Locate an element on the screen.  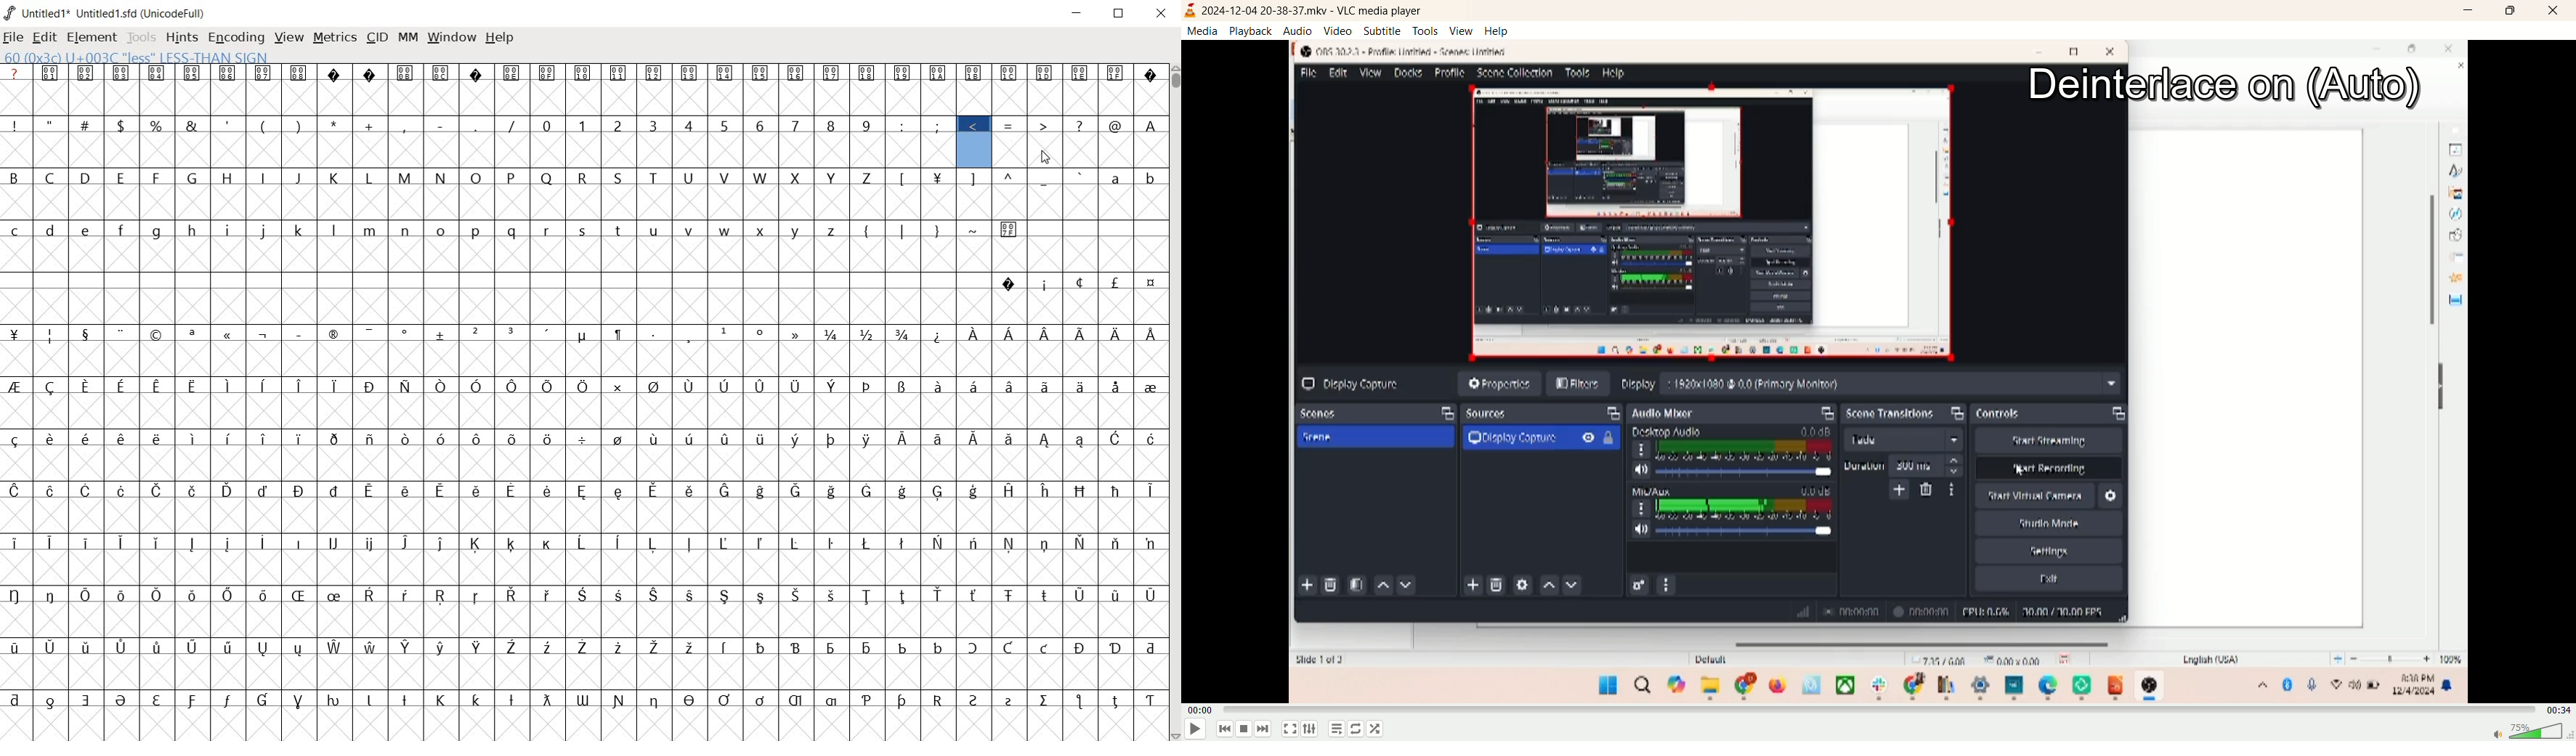
playlist is located at coordinates (1337, 730).